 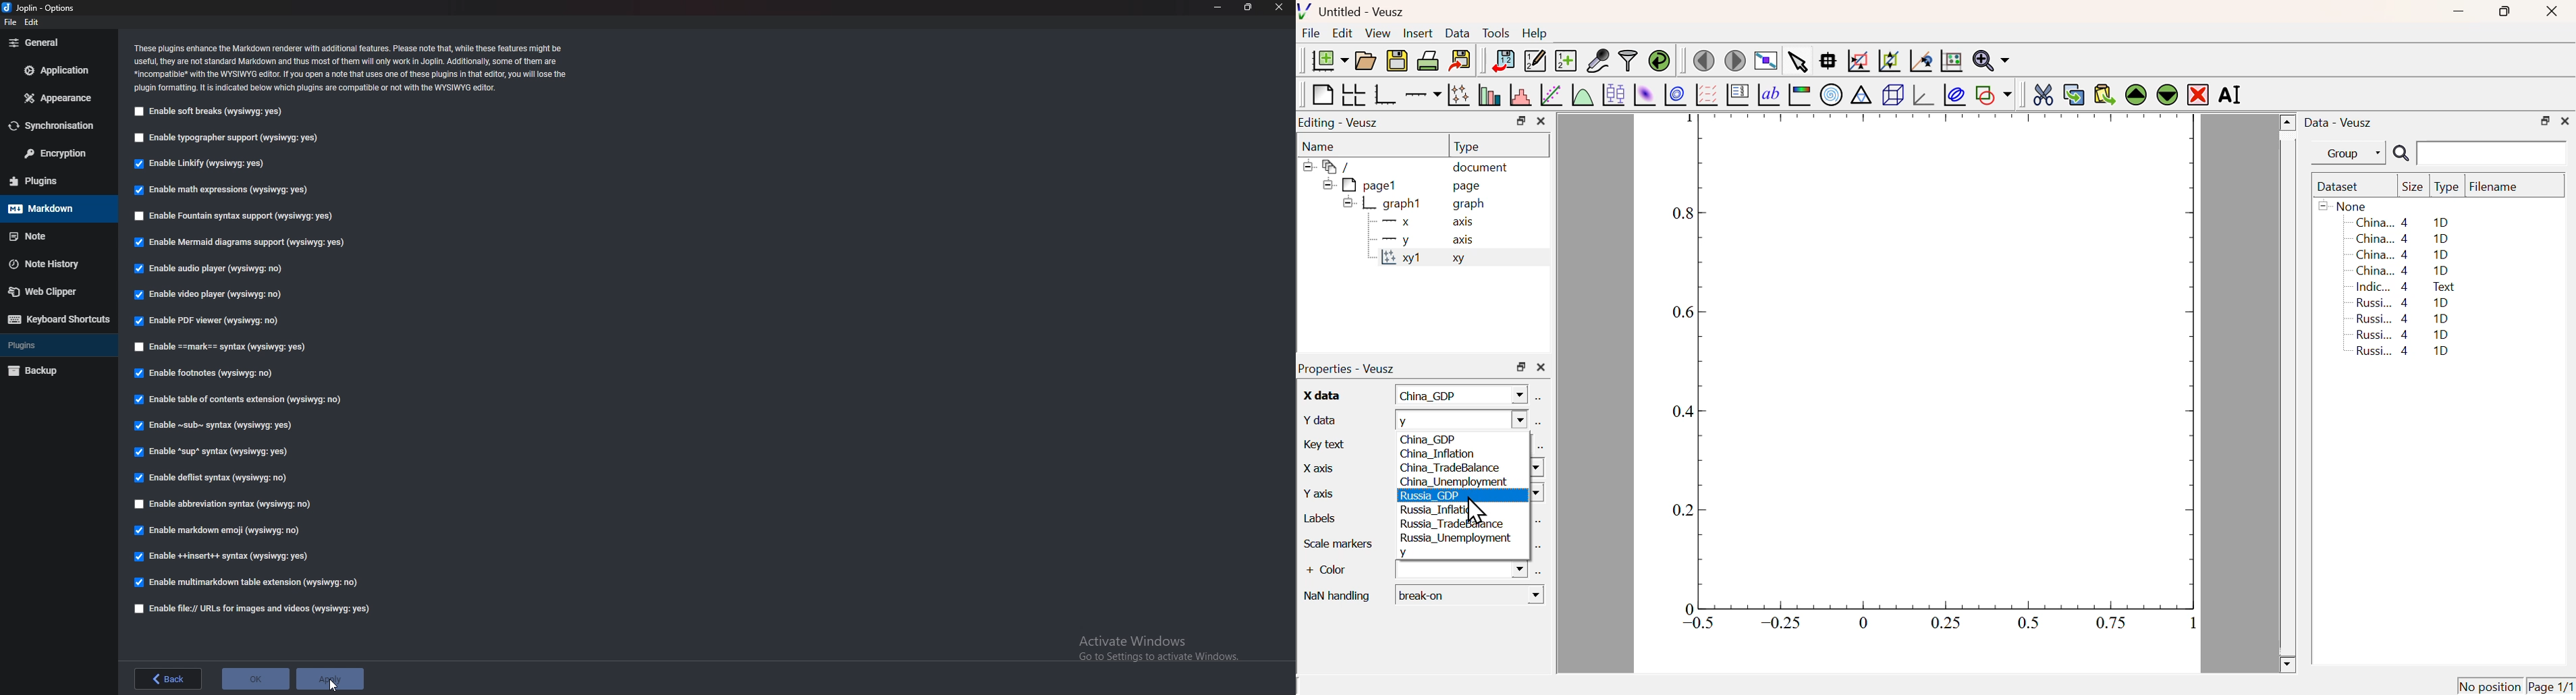 What do you see at coordinates (1857, 61) in the screenshot?
I see `Draw rectangle to zoom graph axis` at bounding box center [1857, 61].